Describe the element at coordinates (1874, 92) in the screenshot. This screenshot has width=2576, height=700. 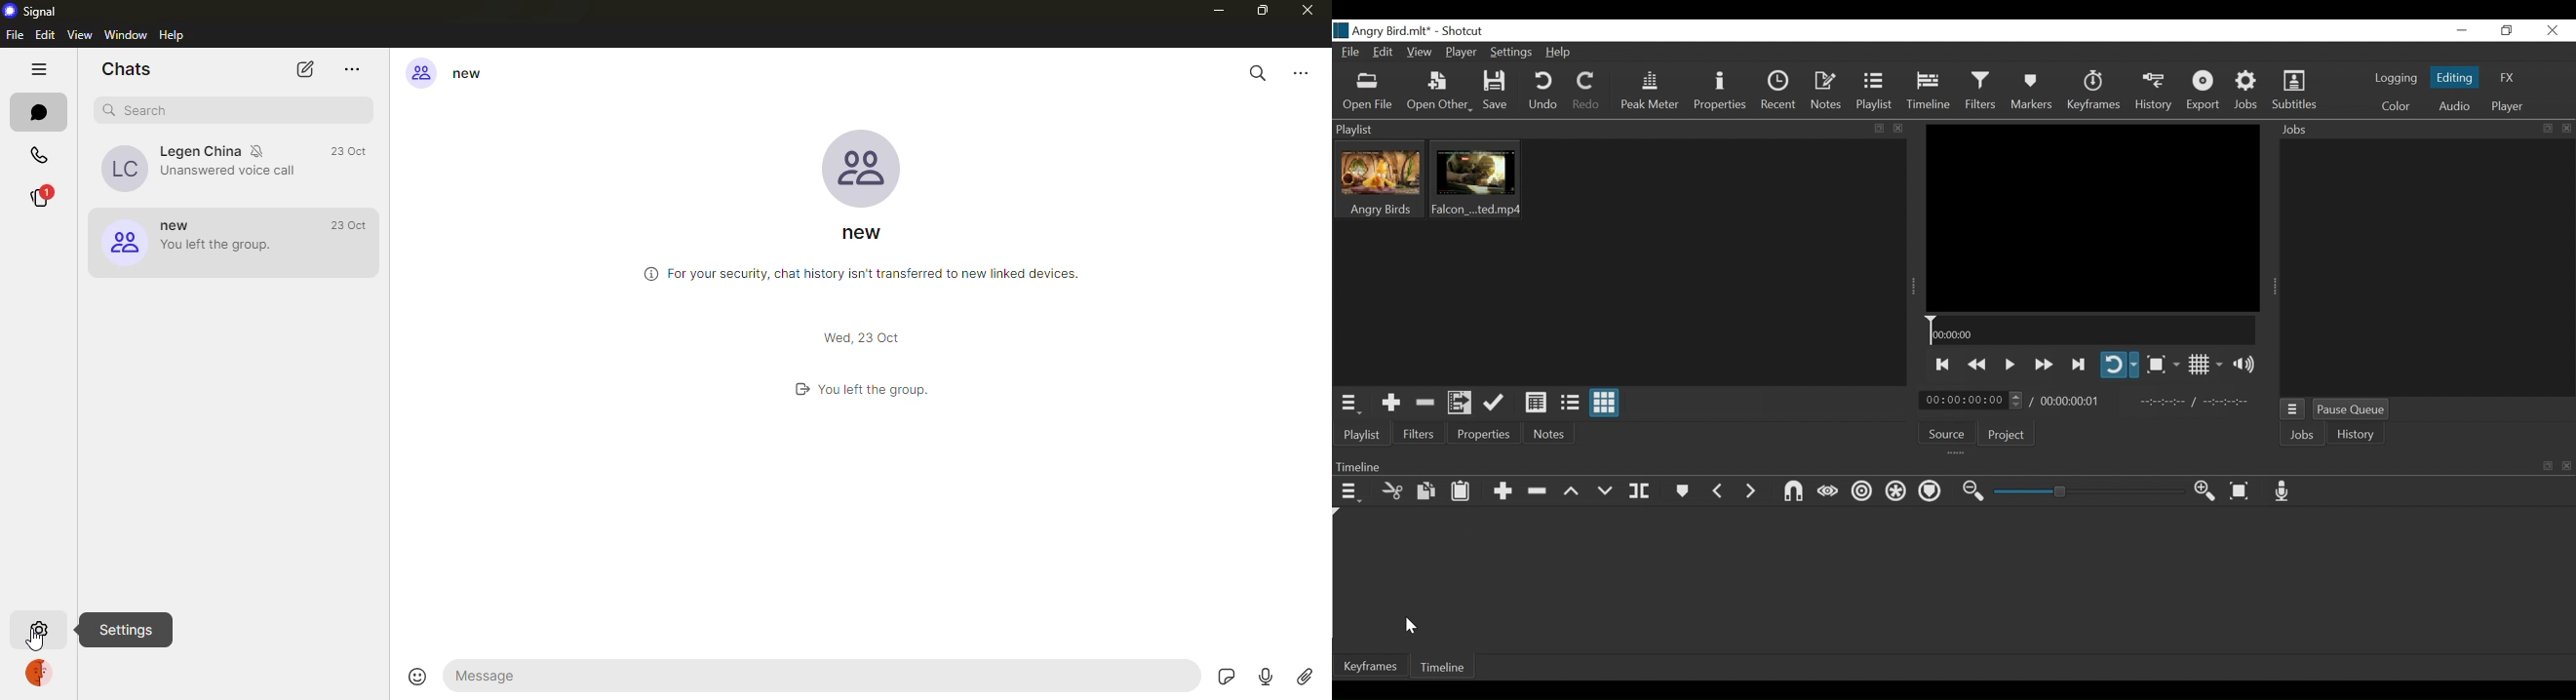
I see `` at that location.